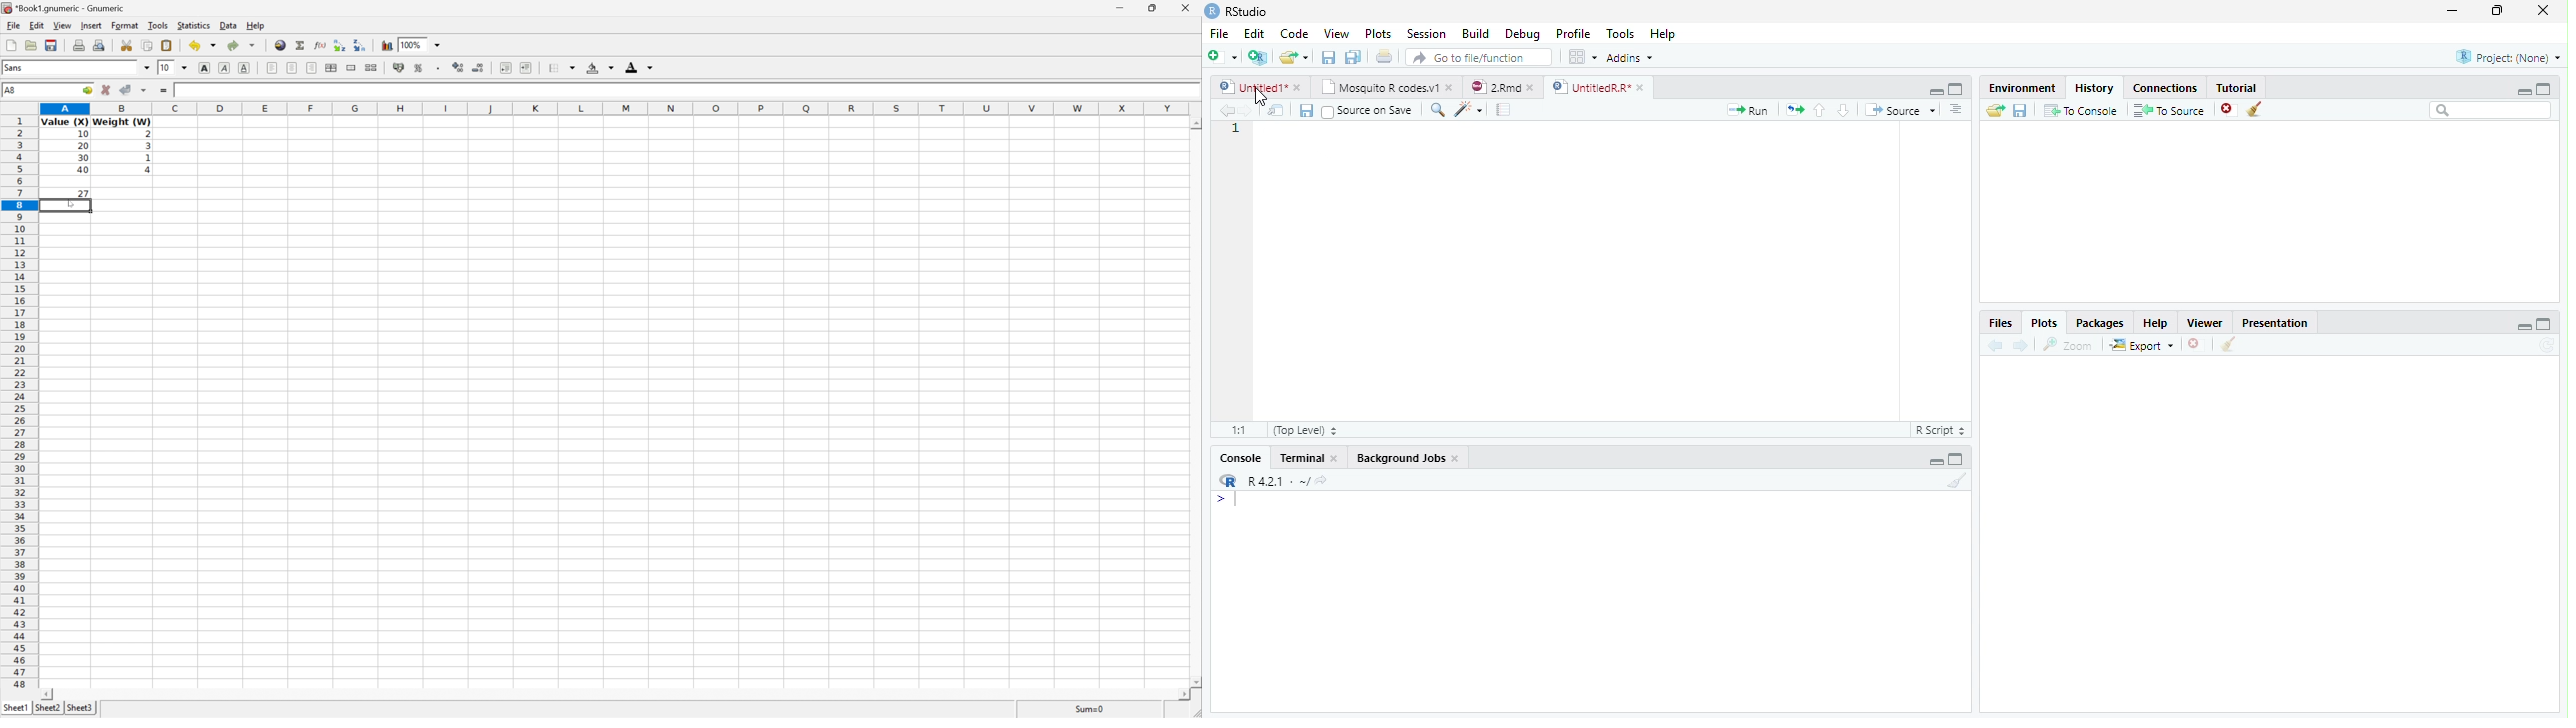  I want to click on 20, so click(84, 144).